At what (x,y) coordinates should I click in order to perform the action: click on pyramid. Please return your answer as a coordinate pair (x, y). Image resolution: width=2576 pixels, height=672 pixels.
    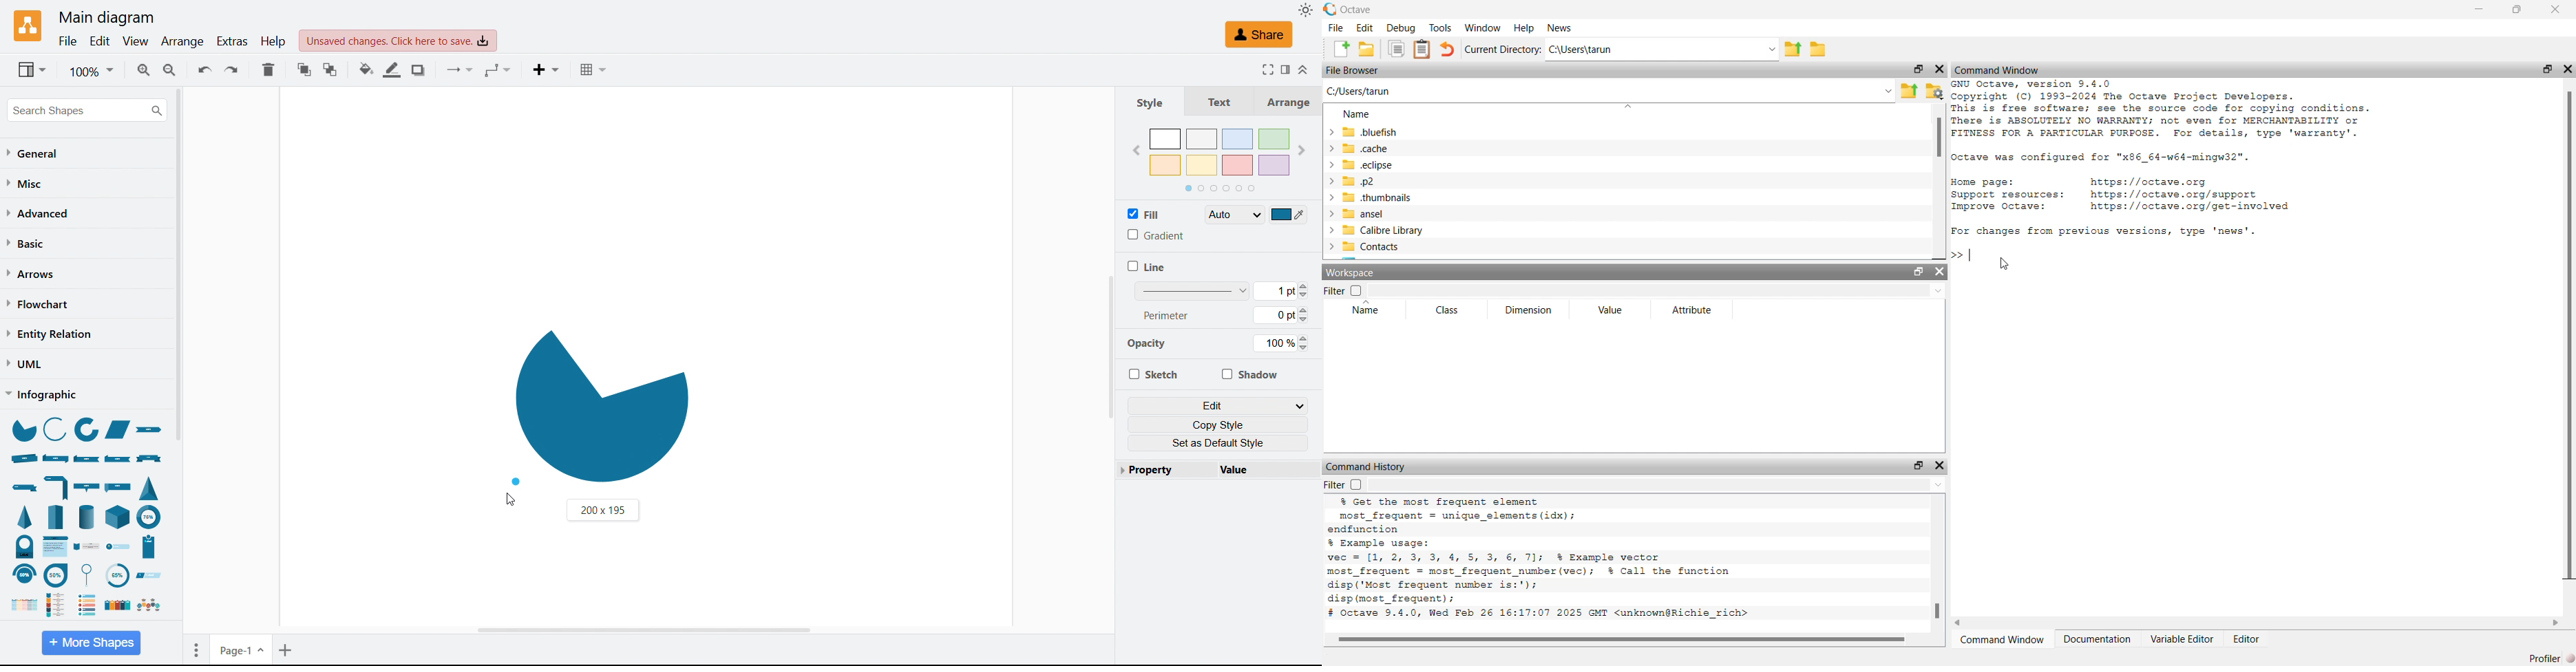
    Looking at the image, I should click on (27, 517).